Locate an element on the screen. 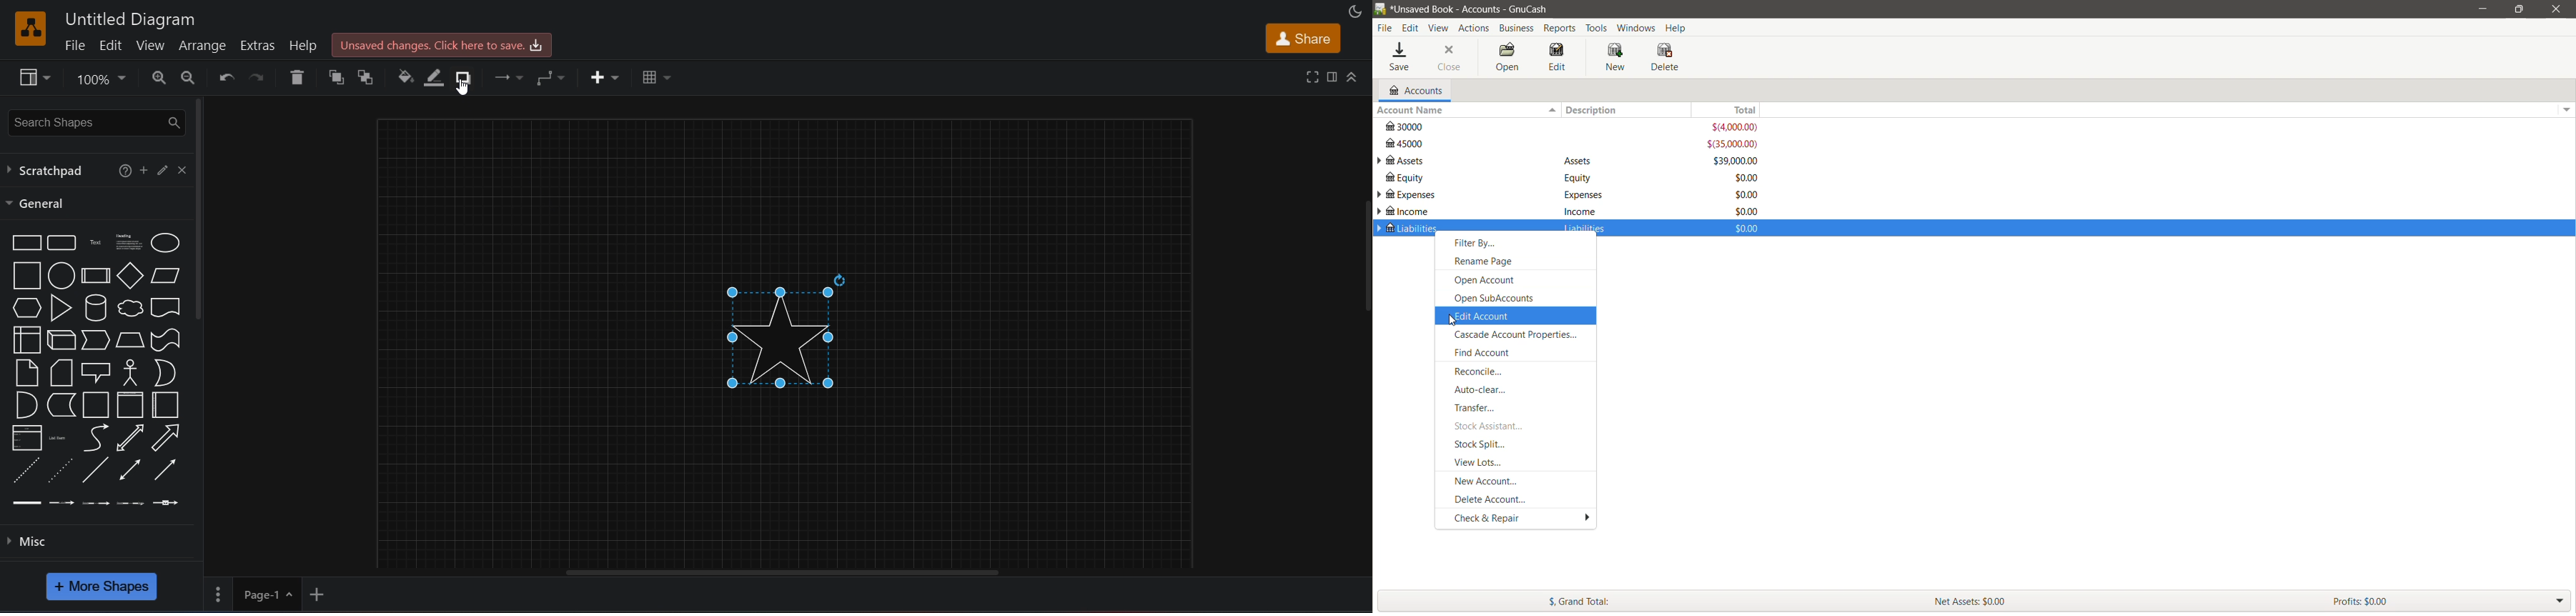 The width and height of the screenshot is (2576, 616). page 1 is located at coordinates (254, 595).